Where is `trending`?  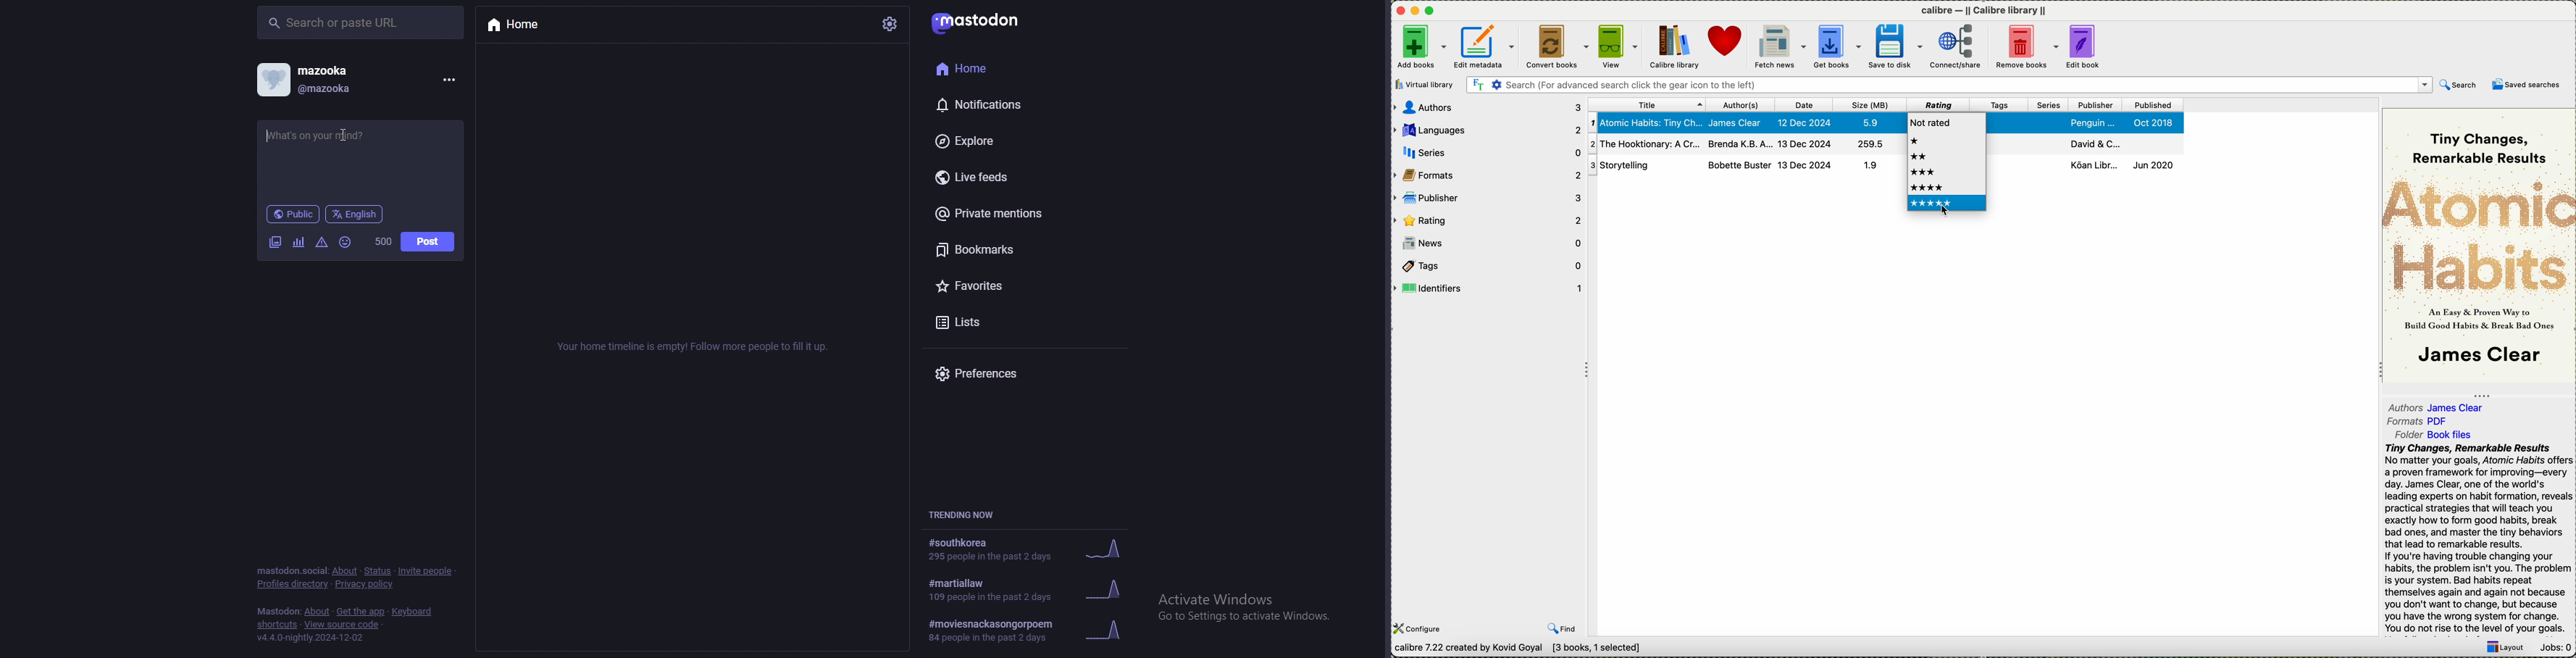 trending is located at coordinates (1027, 549).